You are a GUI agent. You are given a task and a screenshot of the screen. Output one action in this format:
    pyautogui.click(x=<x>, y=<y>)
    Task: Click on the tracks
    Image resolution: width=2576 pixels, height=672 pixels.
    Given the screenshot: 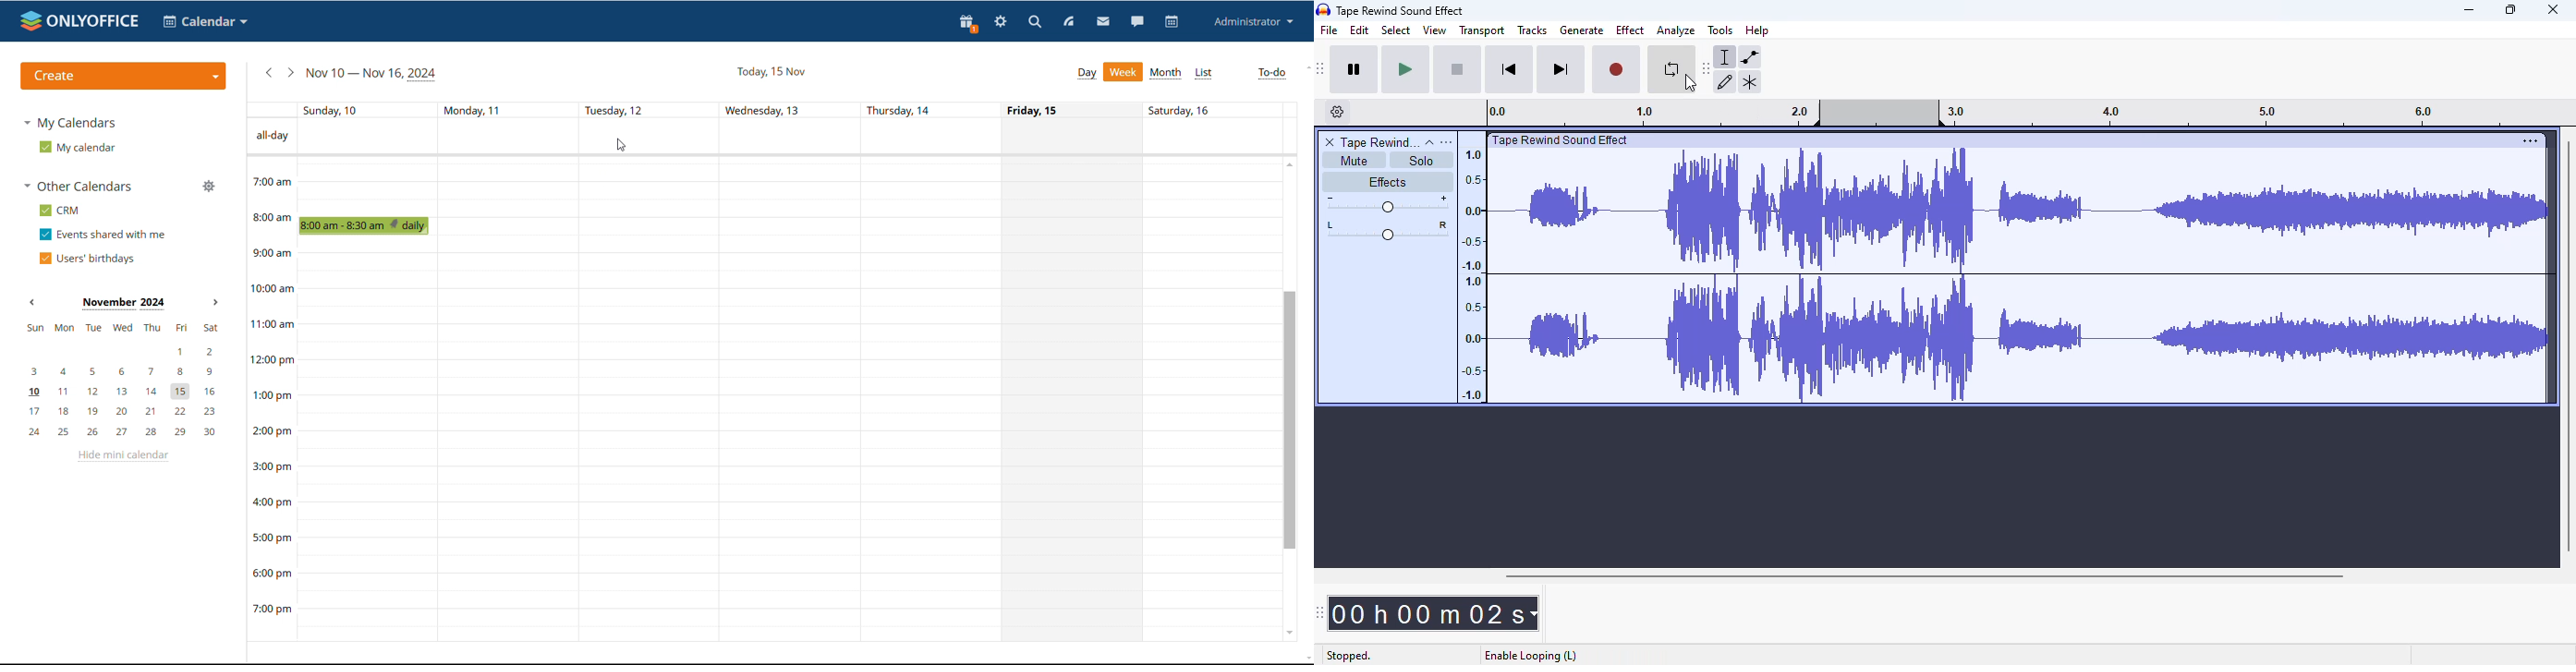 What is the action you would take?
    pyautogui.click(x=1533, y=30)
    